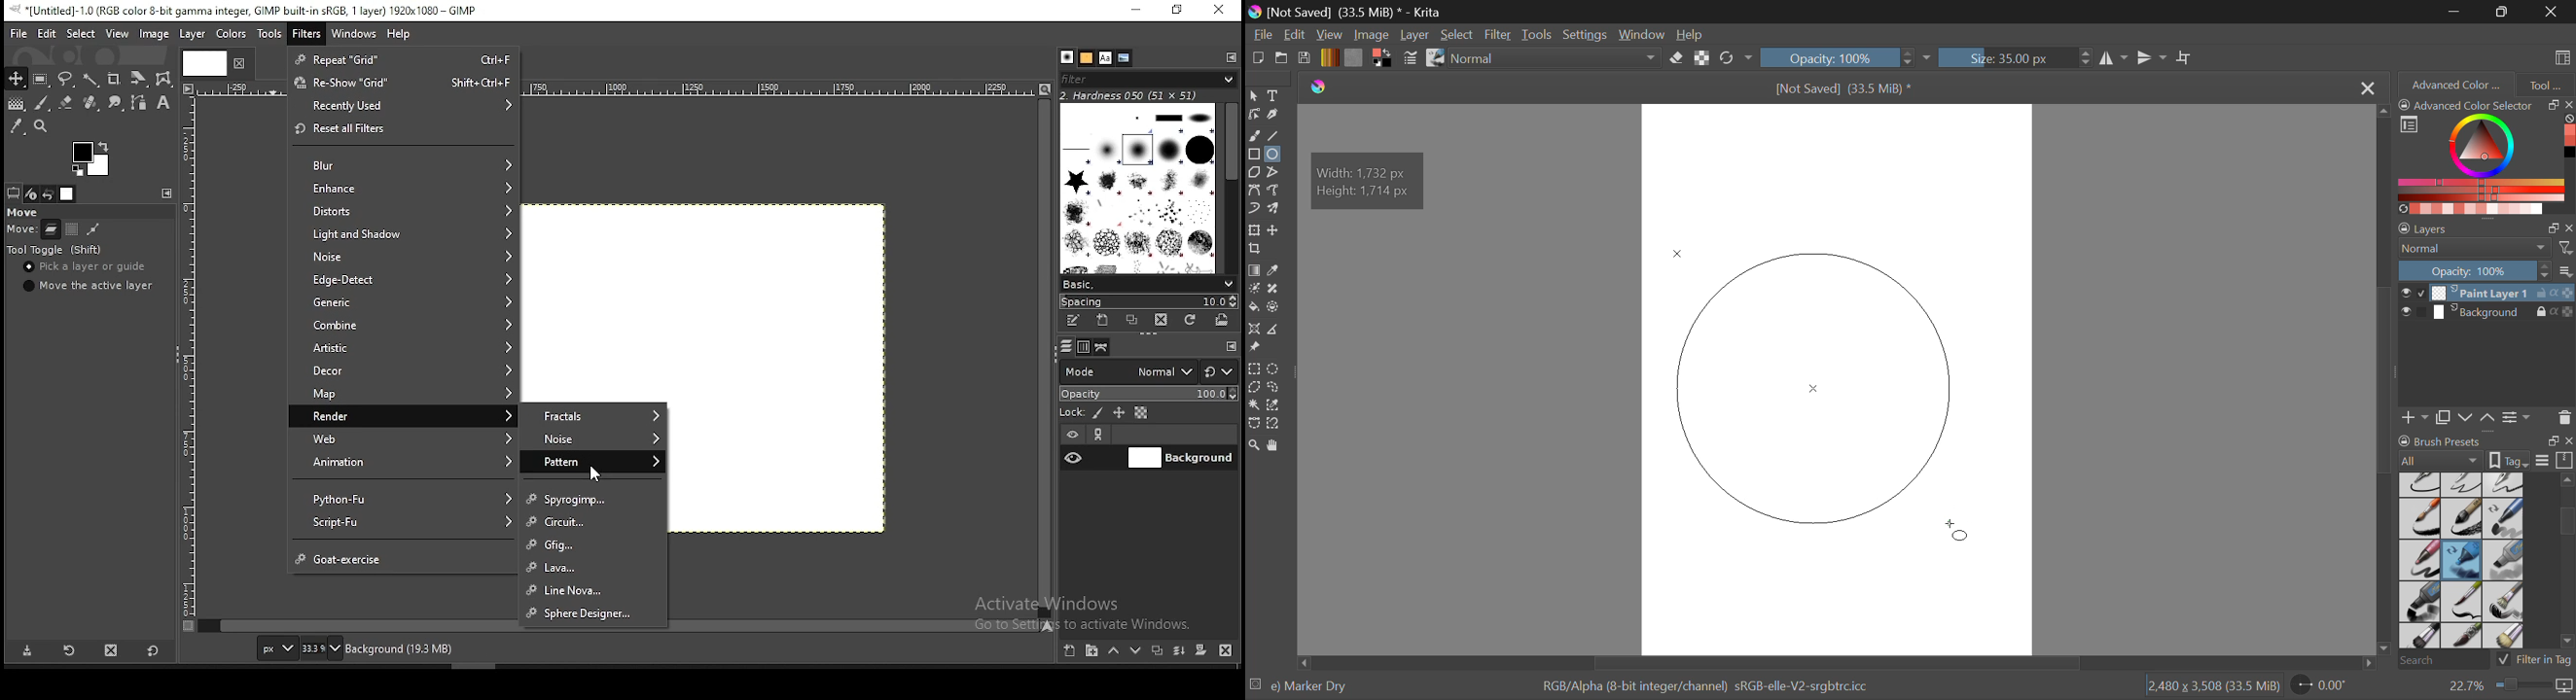  Describe the element at coordinates (1277, 406) in the screenshot. I see `Similar Color Selection` at that location.